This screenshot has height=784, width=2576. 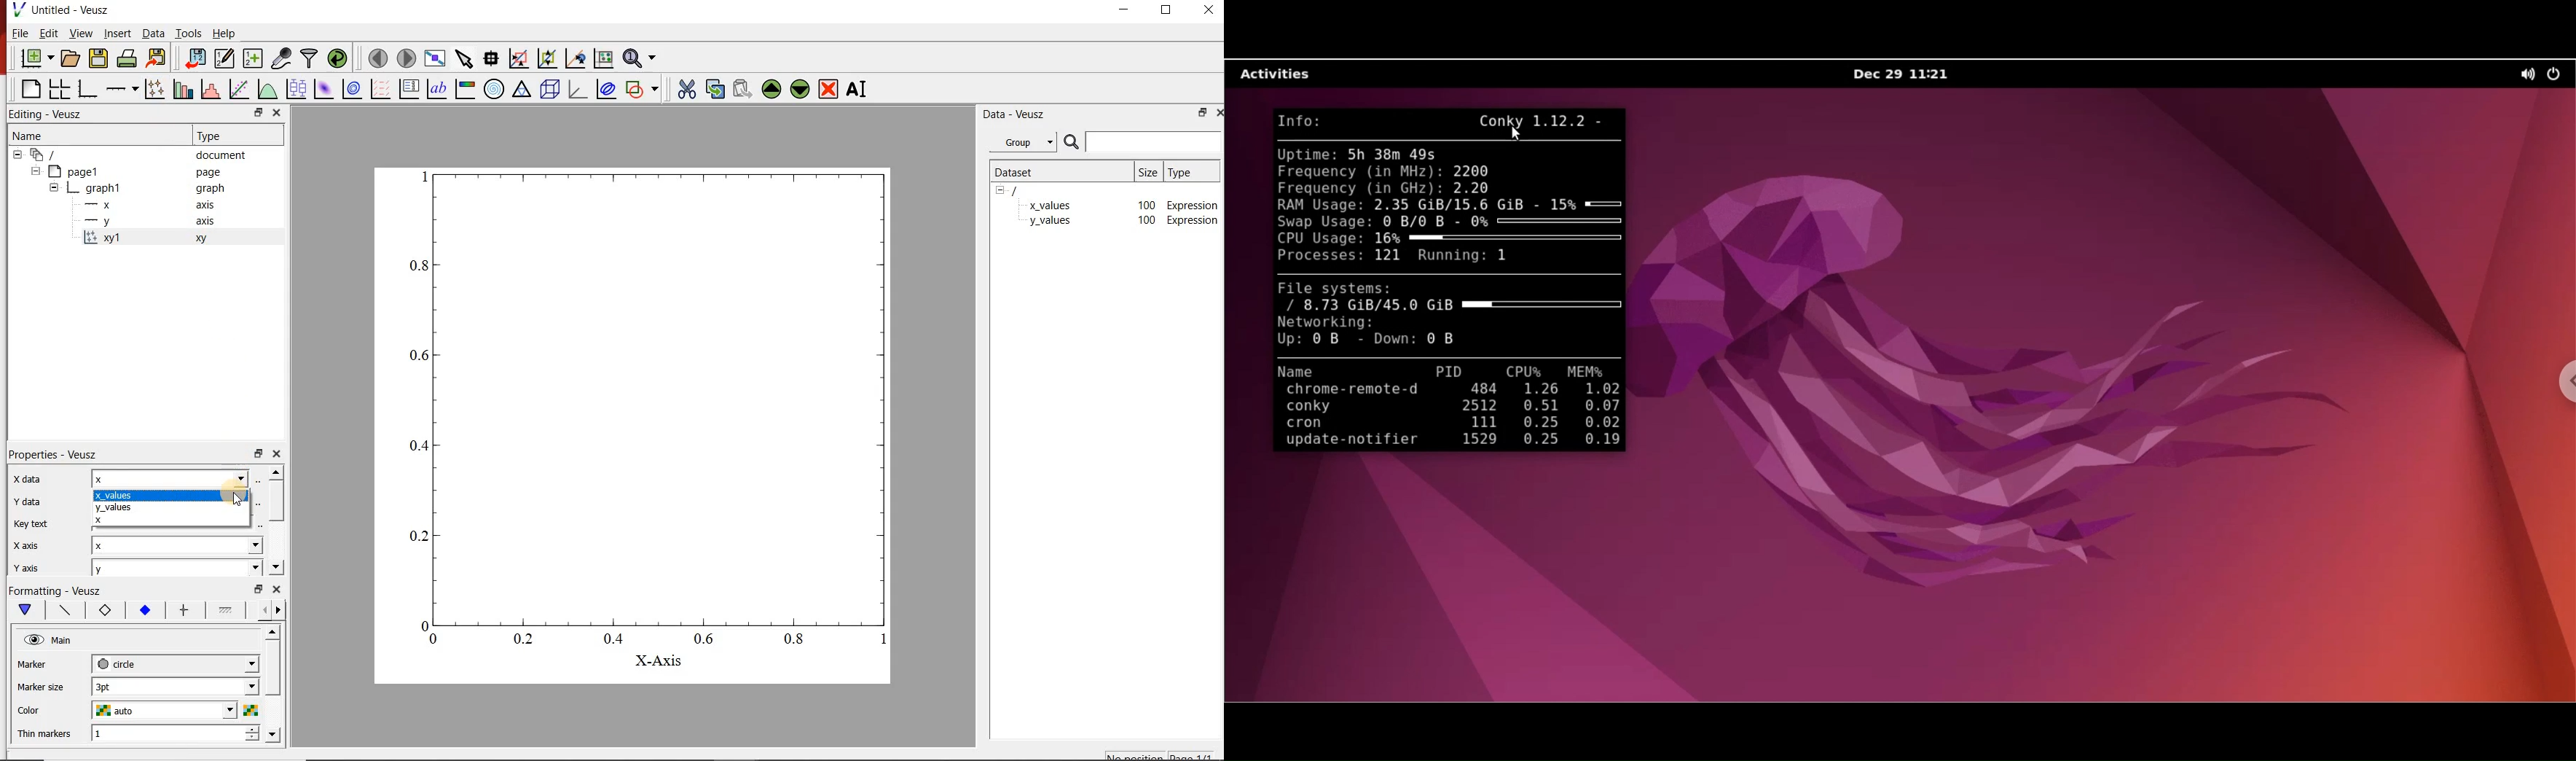 I want to click on move down the selected widget, so click(x=800, y=91).